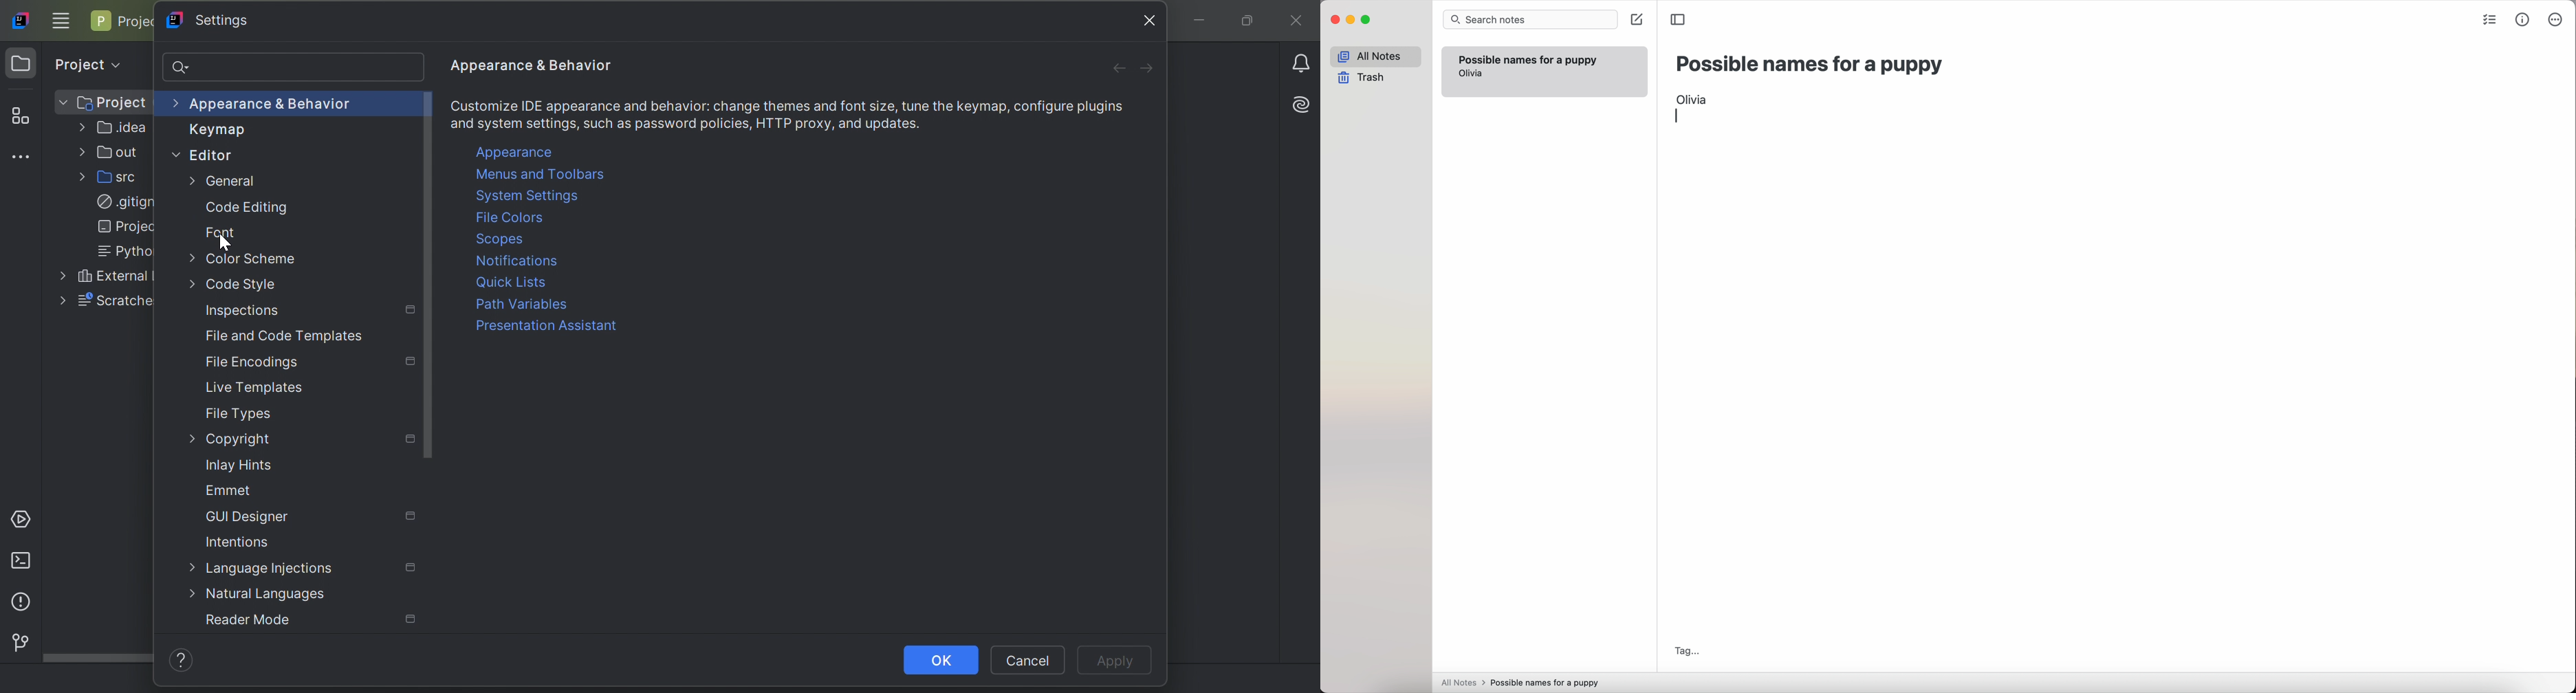 This screenshot has height=700, width=2576. I want to click on more options, so click(2557, 20).